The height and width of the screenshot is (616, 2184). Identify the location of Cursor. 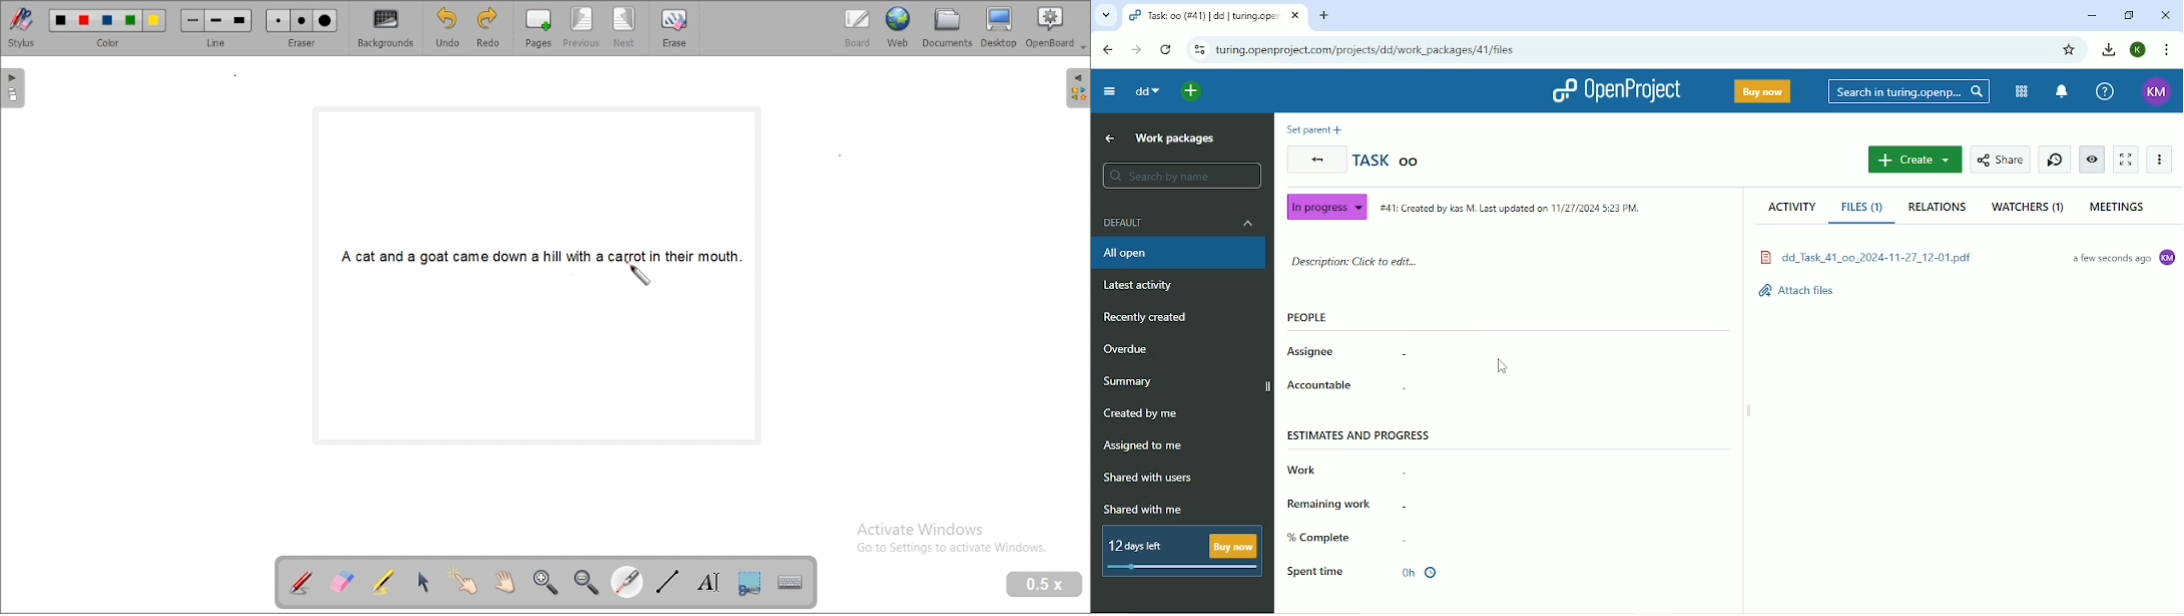
(1503, 368).